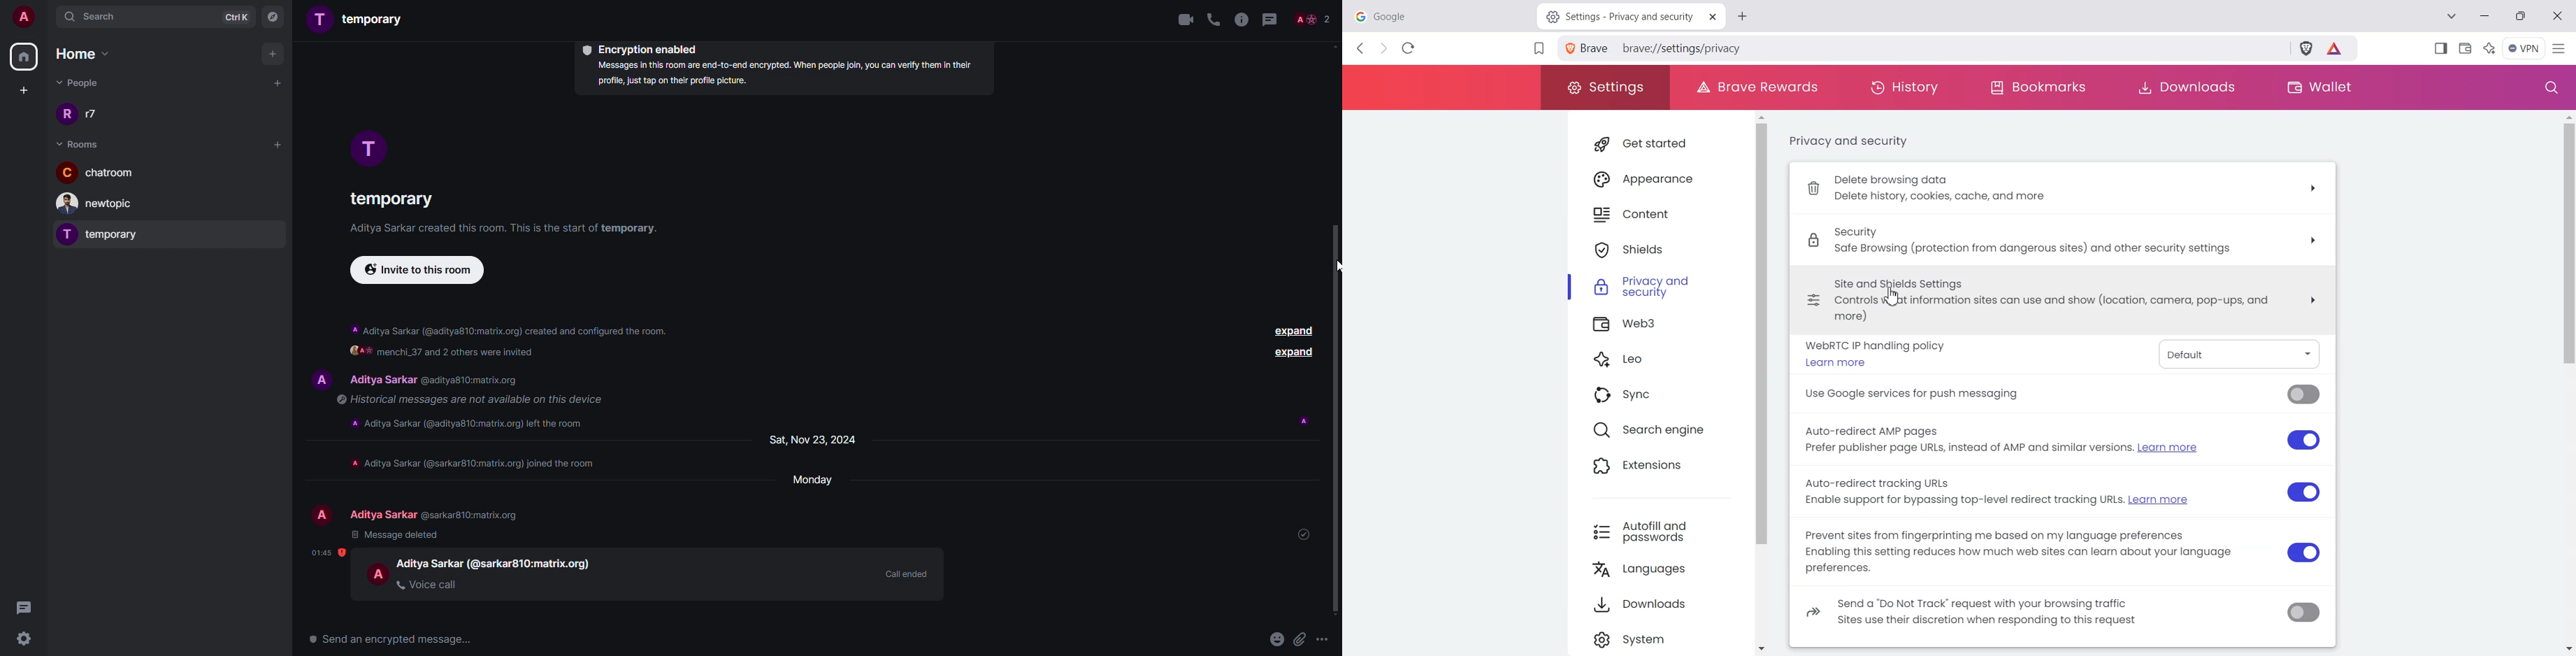  What do you see at coordinates (321, 380) in the screenshot?
I see `profile` at bounding box center [321, 380].